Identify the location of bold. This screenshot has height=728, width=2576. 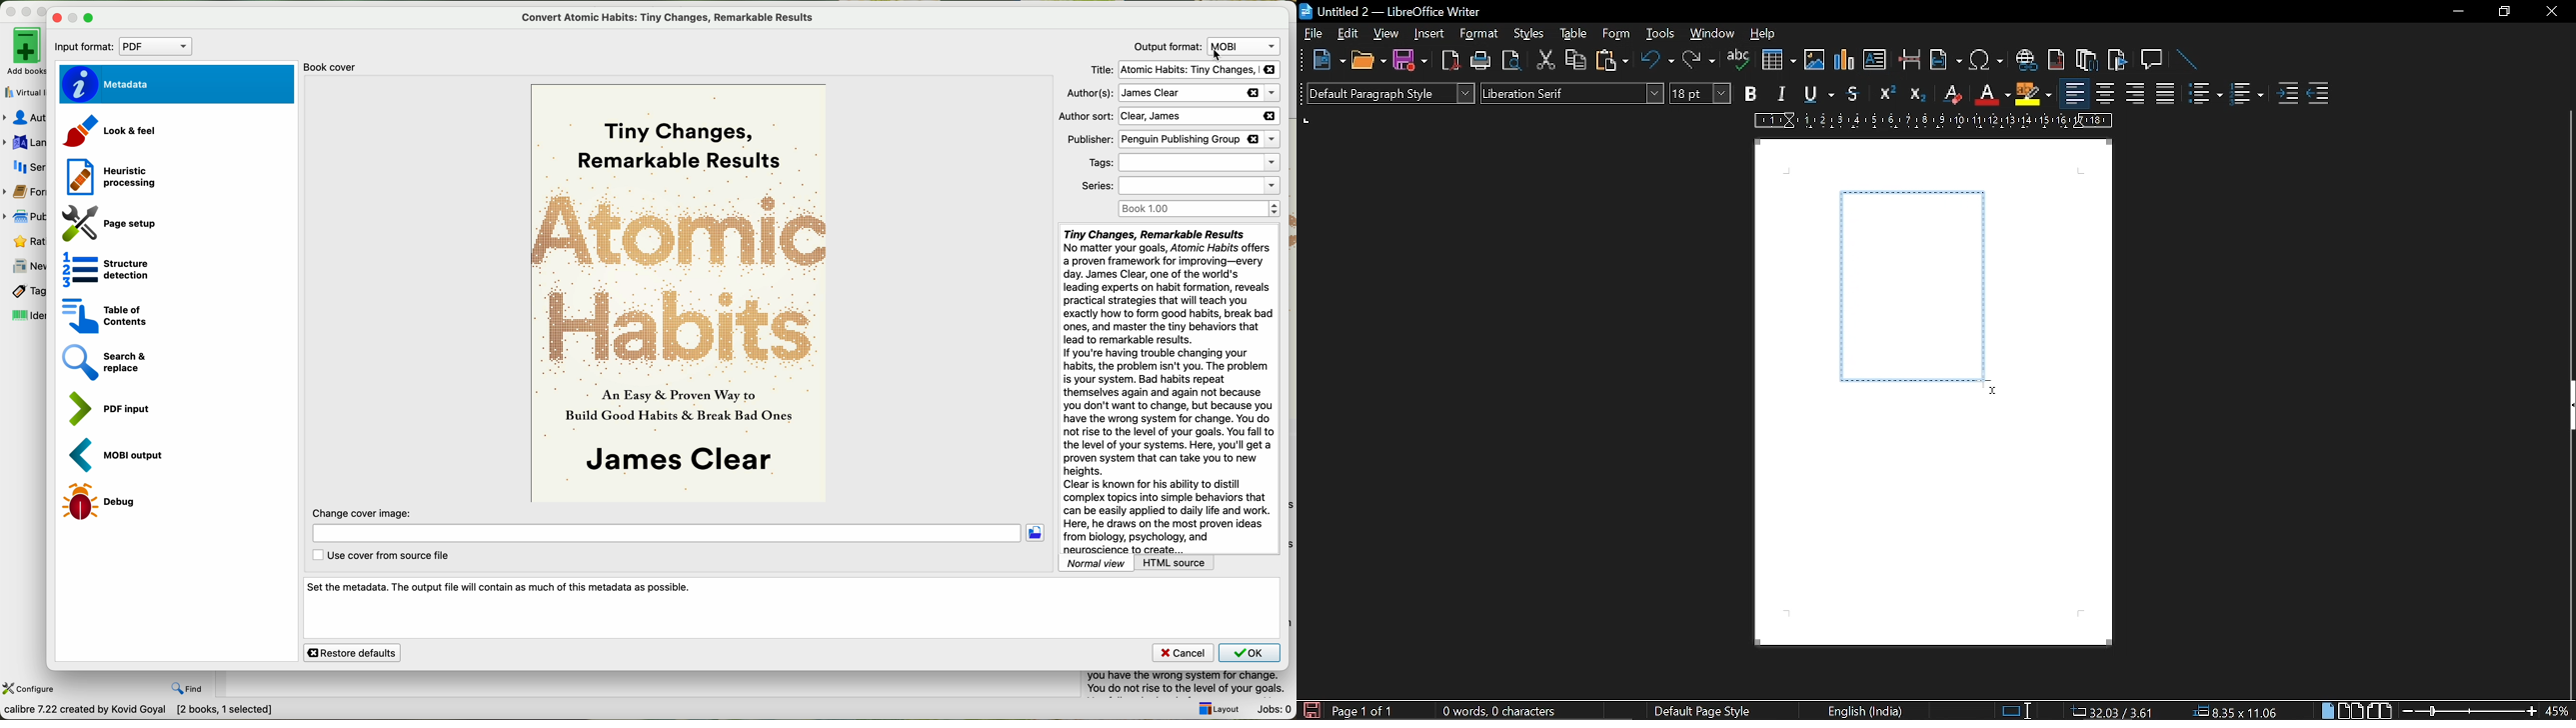
(1749, 94).